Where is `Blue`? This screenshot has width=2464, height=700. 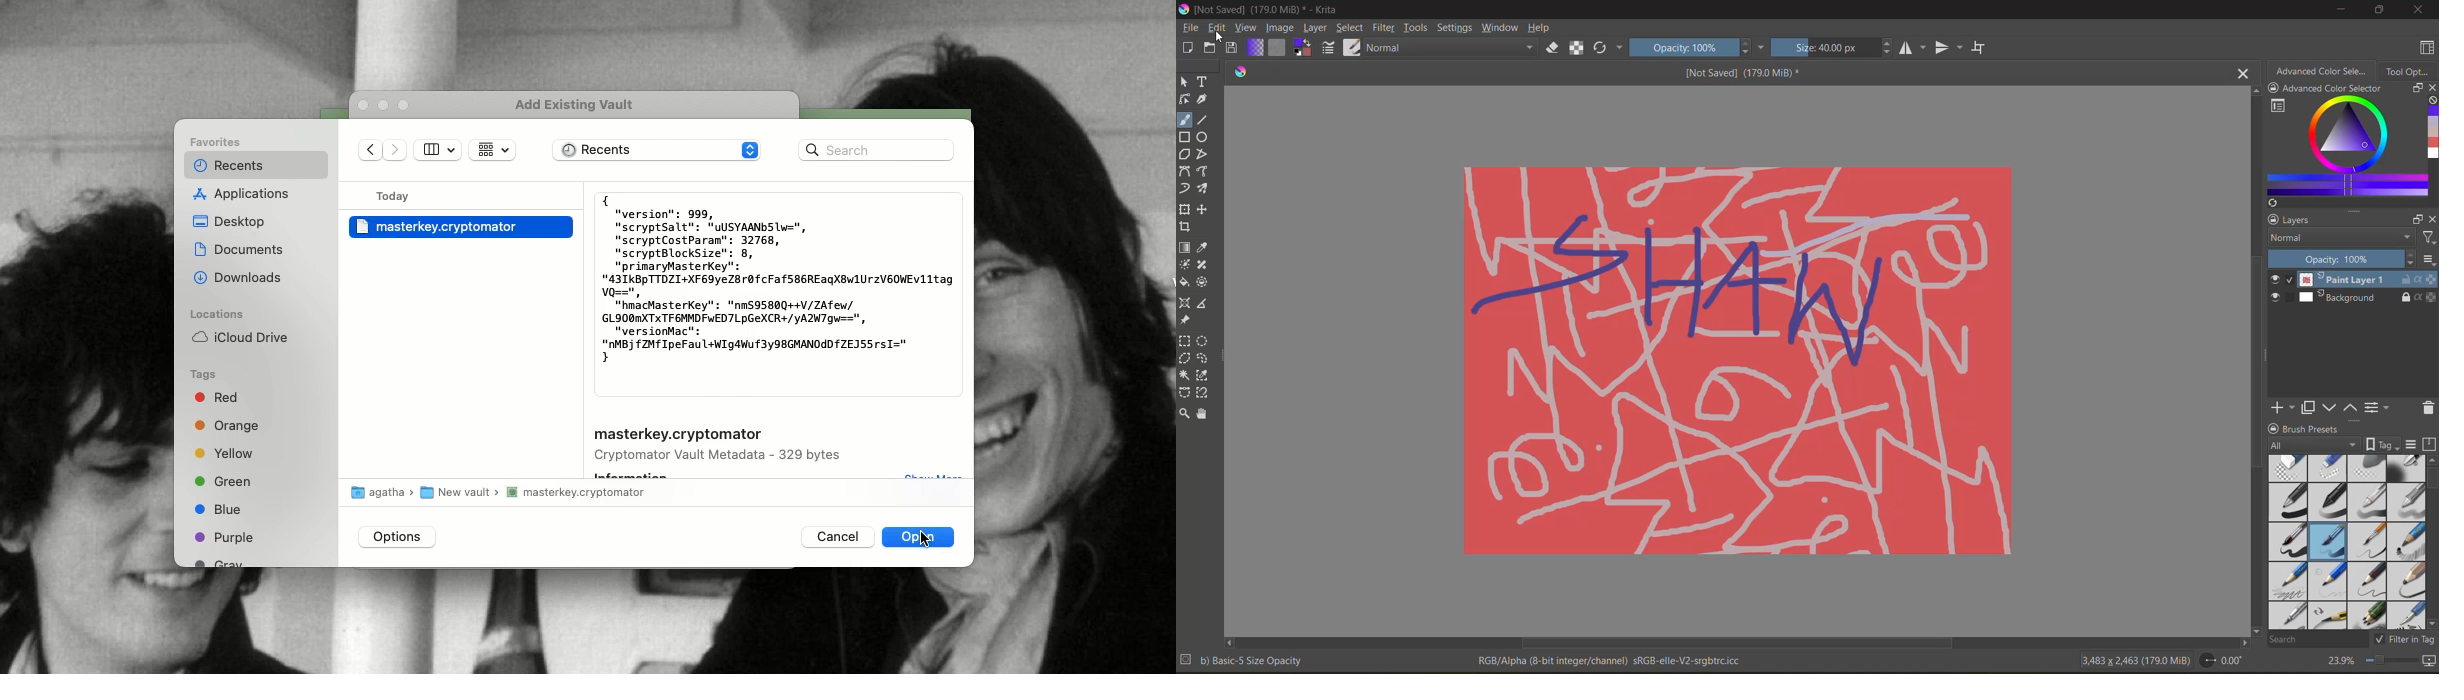
Blue is located at coordinates (218, 509).